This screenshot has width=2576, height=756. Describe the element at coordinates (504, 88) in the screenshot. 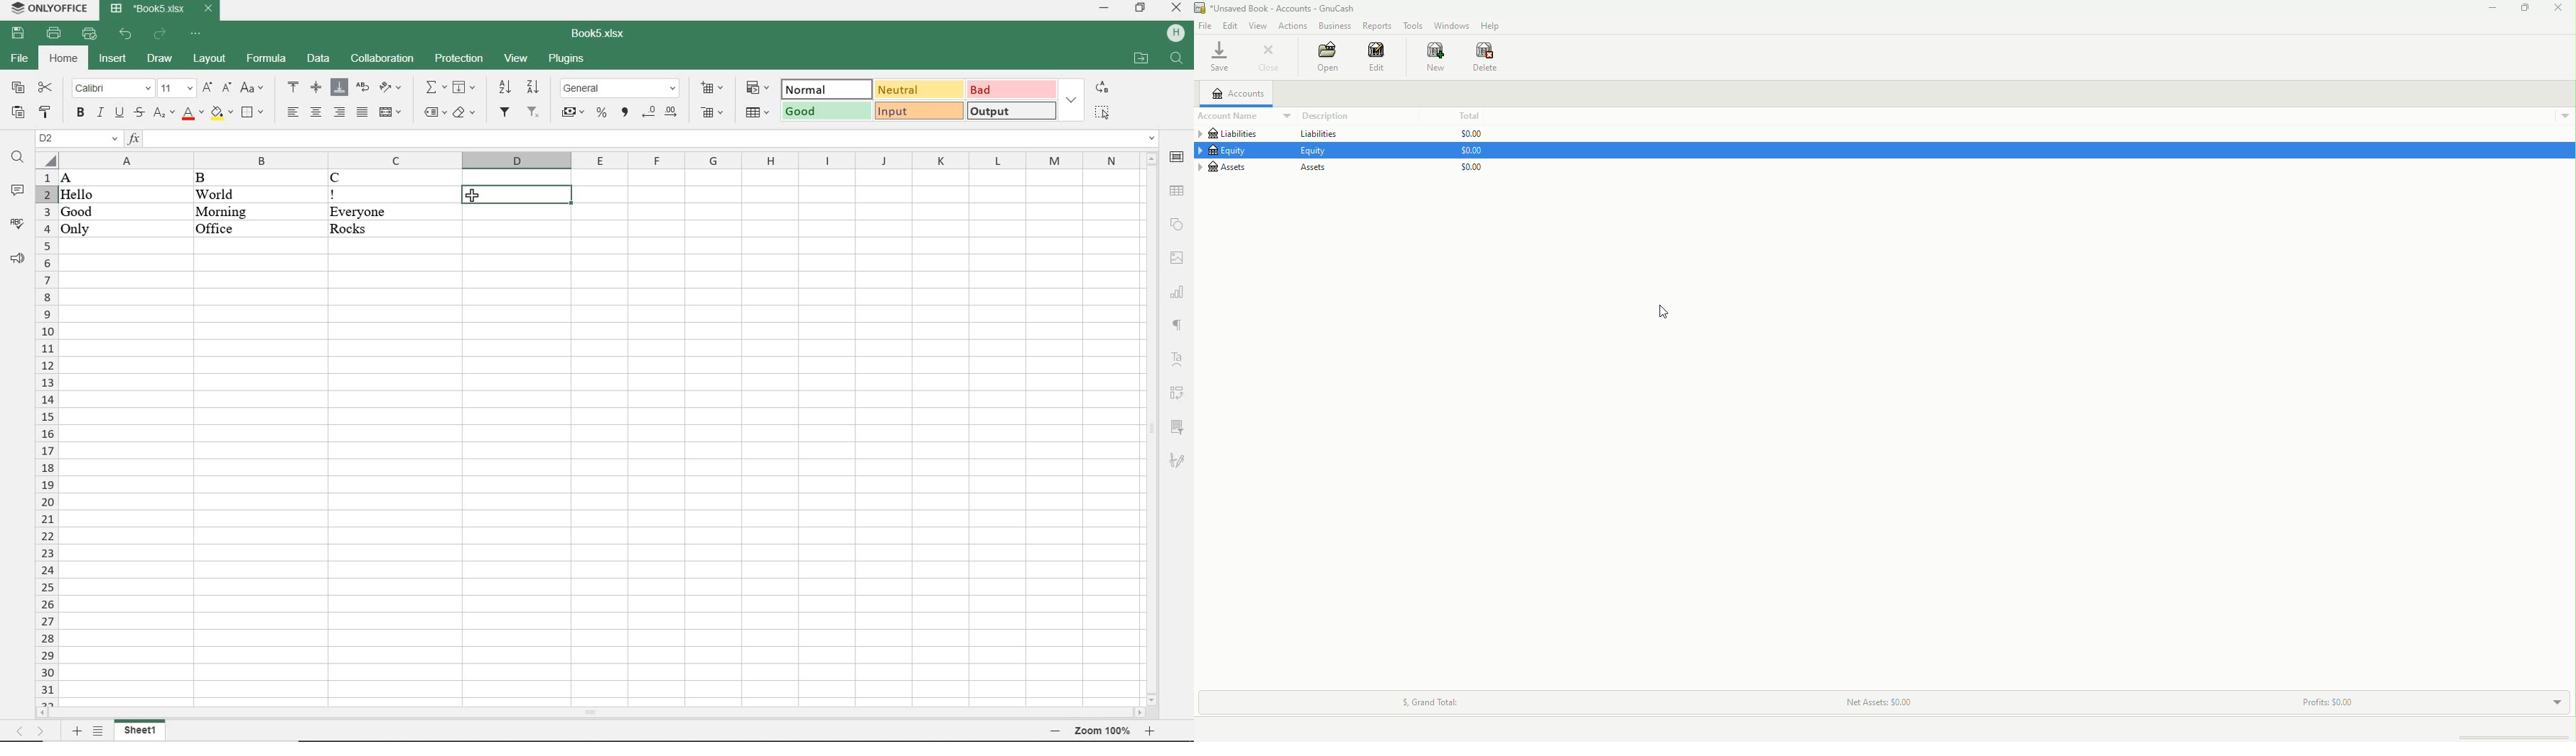

I see `sort ascending` at that location.